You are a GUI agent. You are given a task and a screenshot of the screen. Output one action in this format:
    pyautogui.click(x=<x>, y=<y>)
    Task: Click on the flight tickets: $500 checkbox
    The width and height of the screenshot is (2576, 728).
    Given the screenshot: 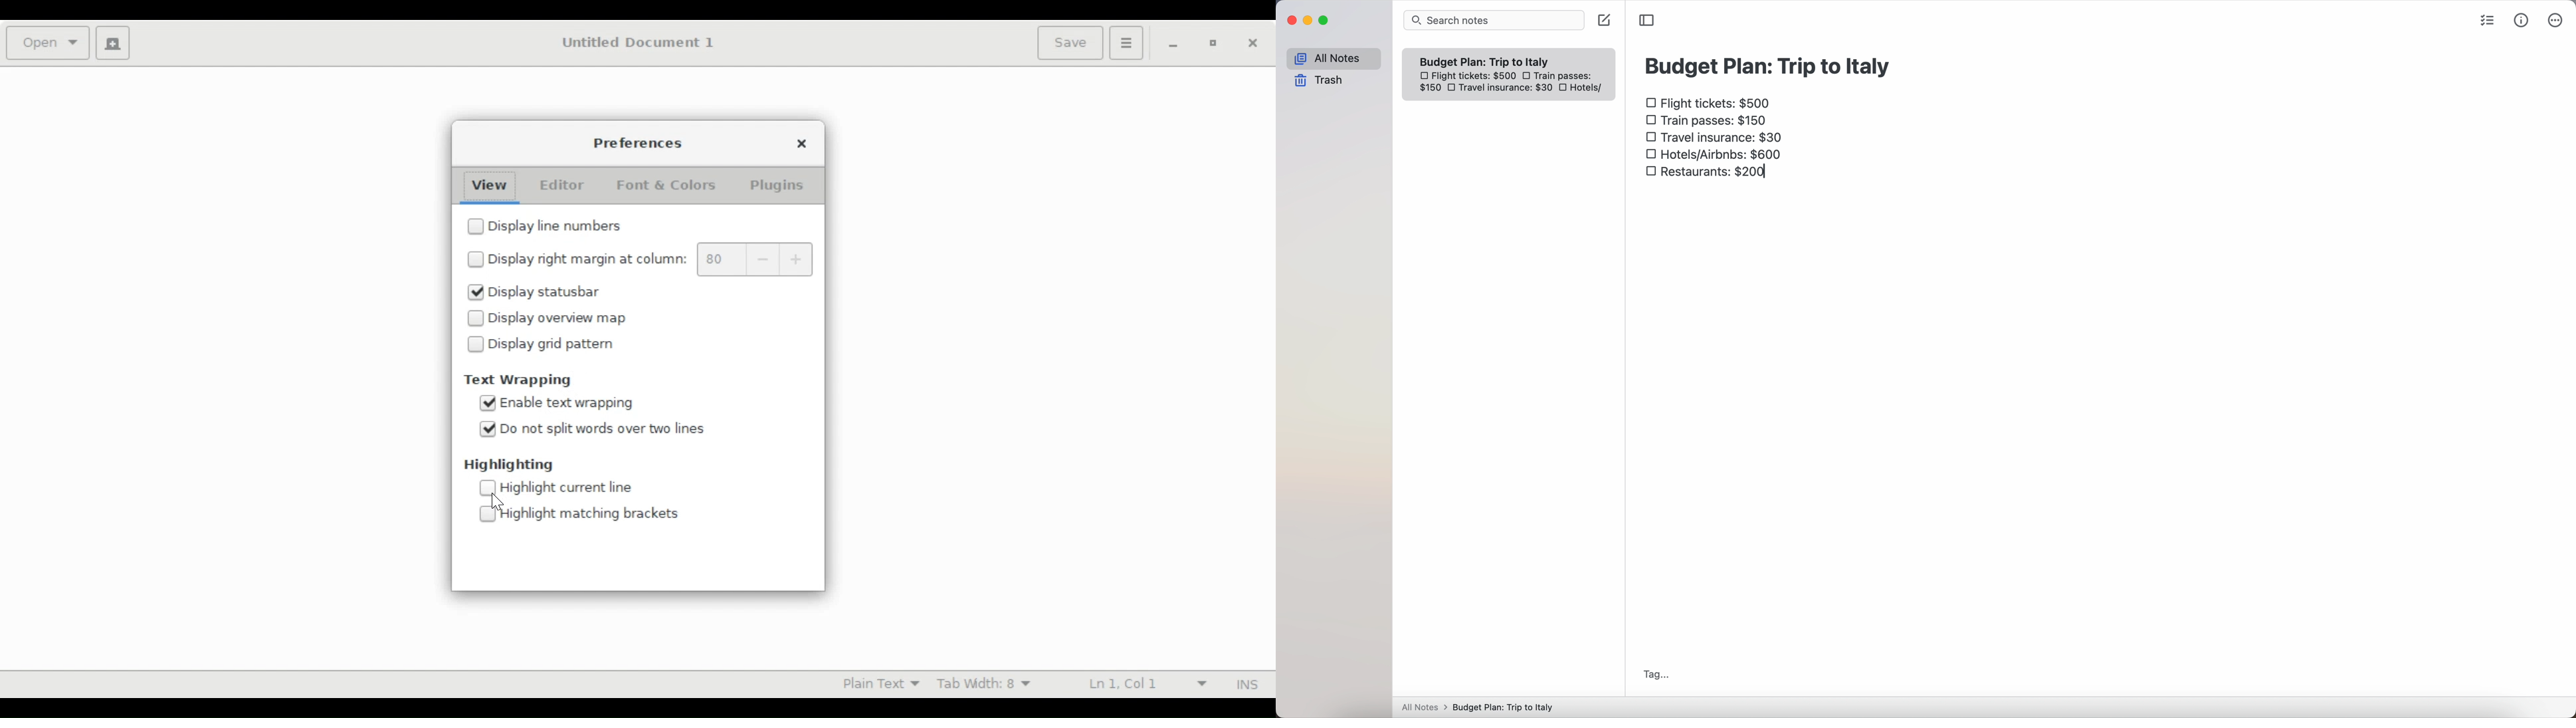 What is the action you would take?
    pyautogui.click(x=1712, y=104)
    